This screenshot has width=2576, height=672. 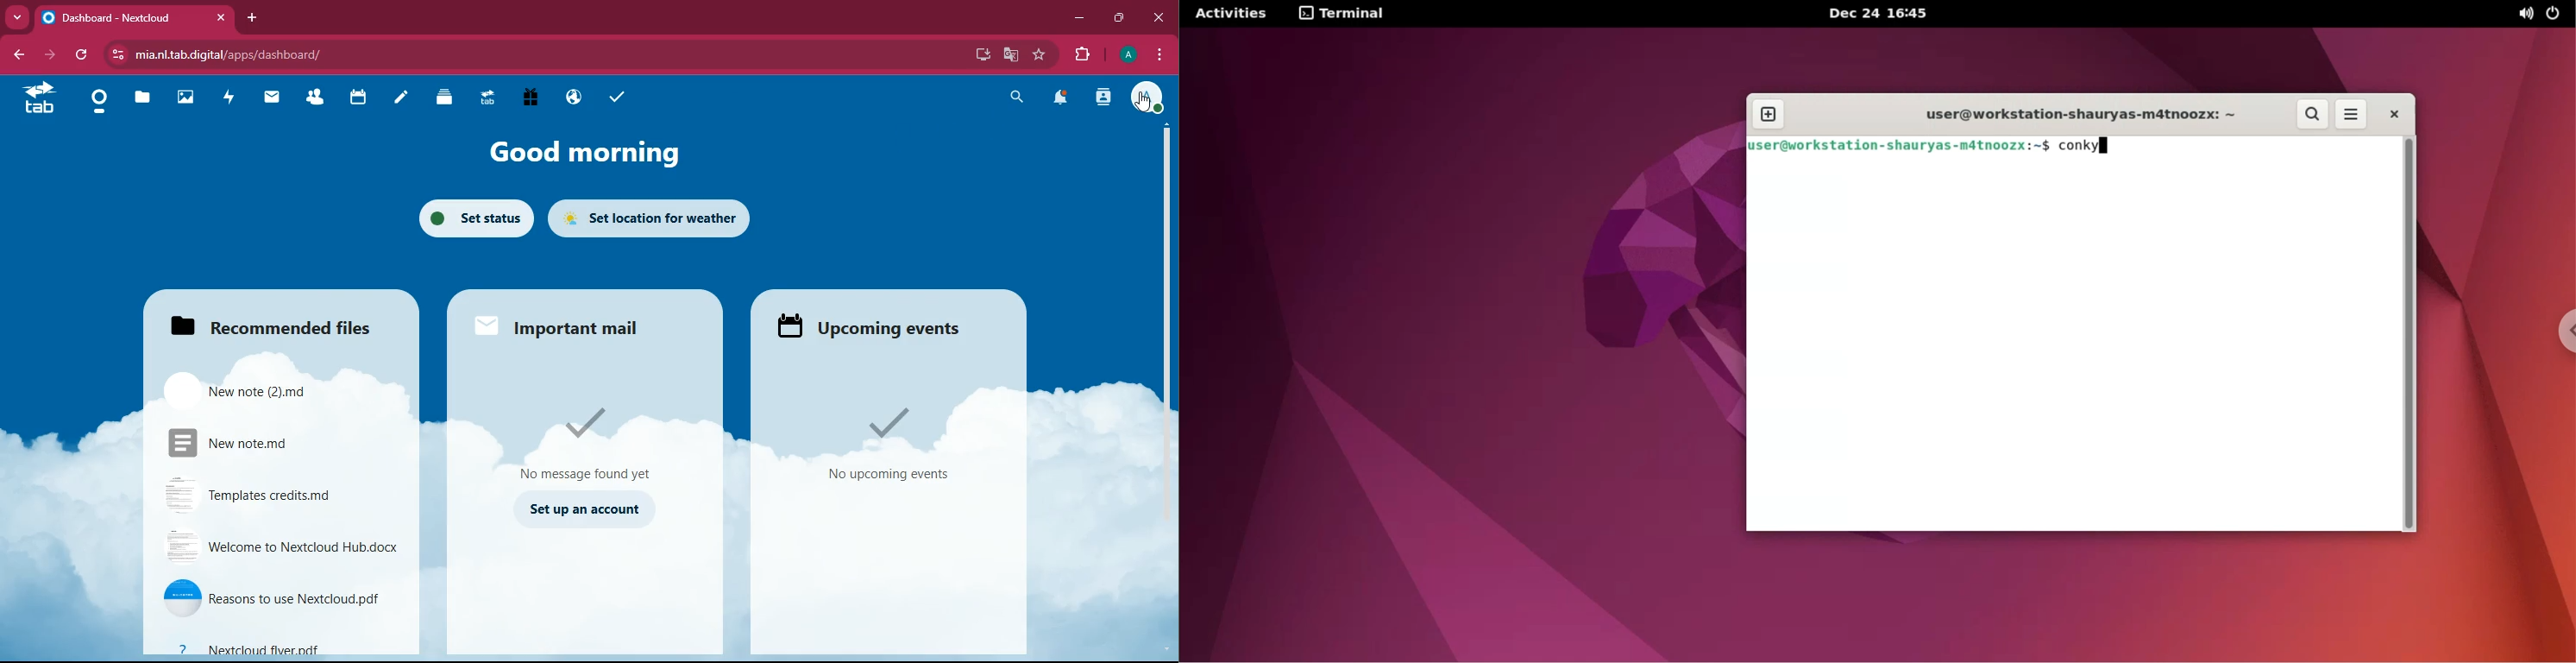 I want to click on home, so click(x=95, y=103).